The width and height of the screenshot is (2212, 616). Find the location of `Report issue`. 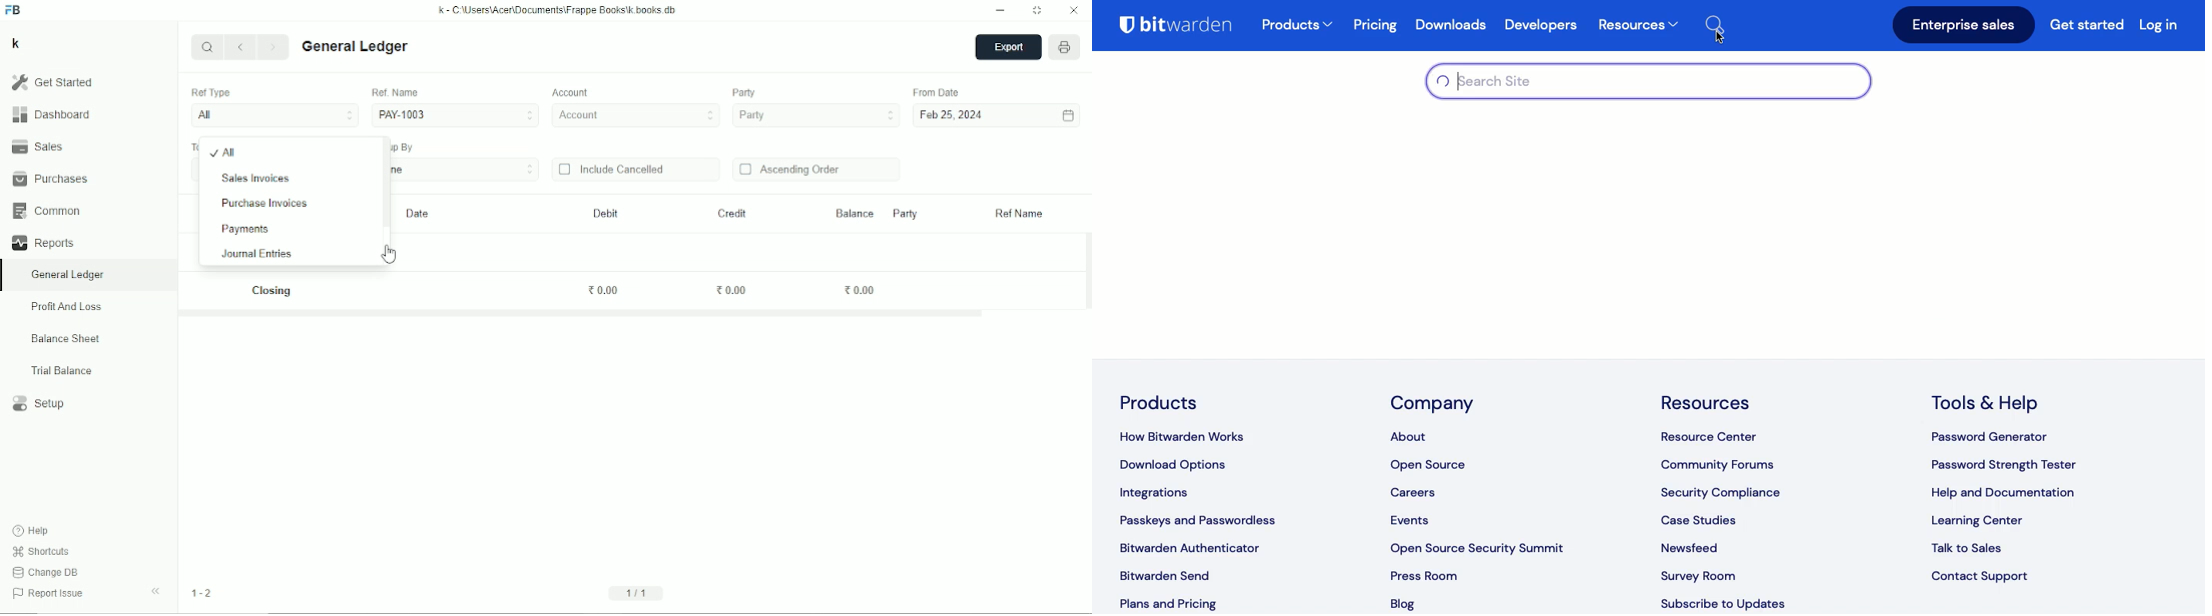

Report issue is located at coordinates (51, 595).